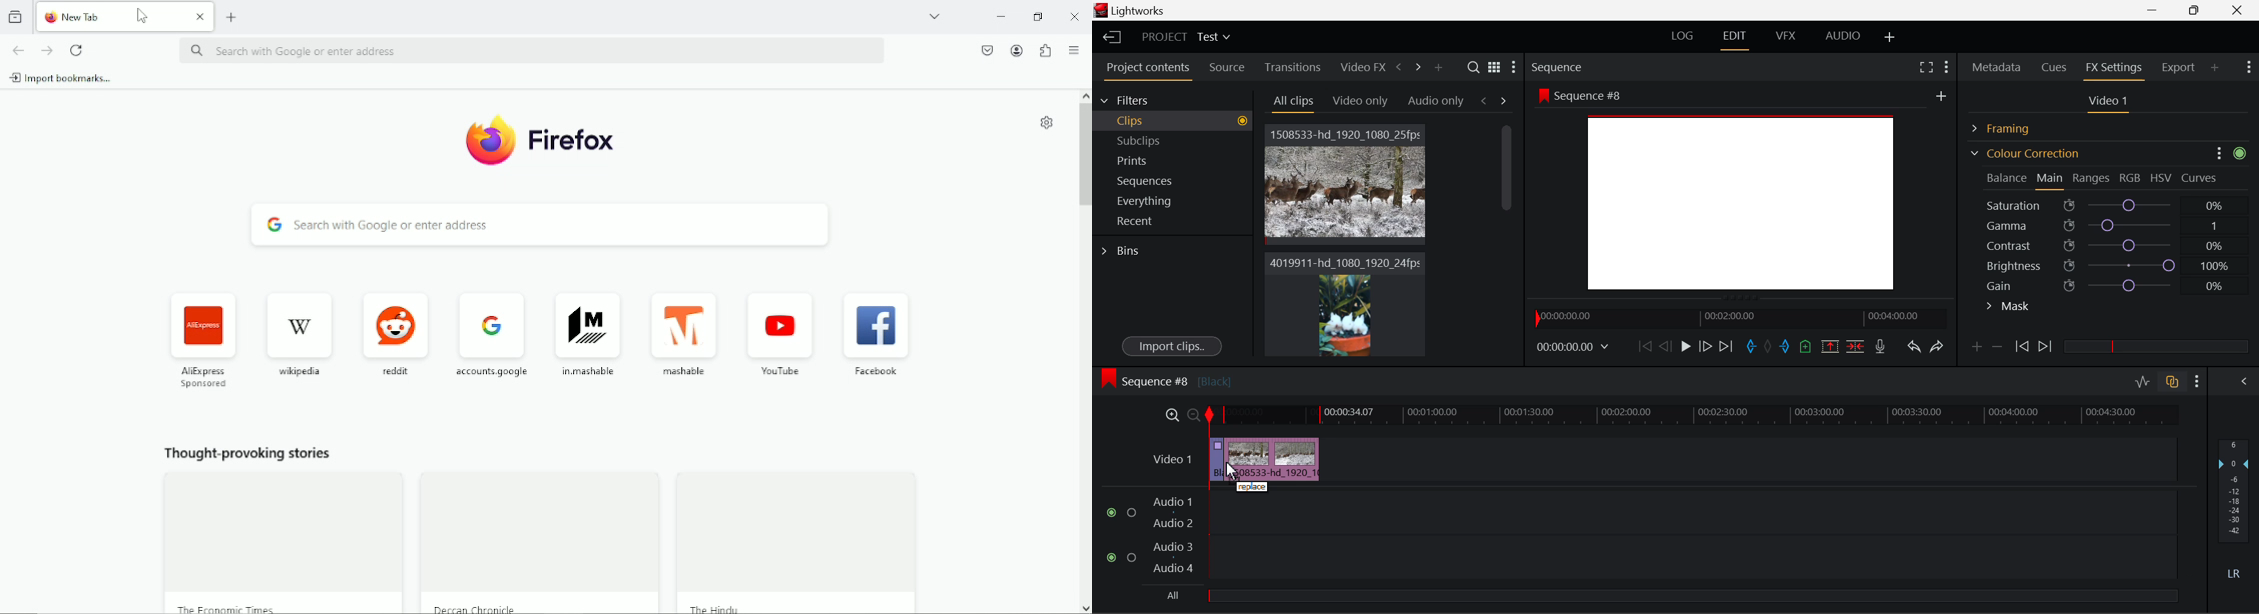  What do you see at coordinates (2110, 103) in the screenshot?
I see `Video 1 Settings` at bounding box center [2110, 103].